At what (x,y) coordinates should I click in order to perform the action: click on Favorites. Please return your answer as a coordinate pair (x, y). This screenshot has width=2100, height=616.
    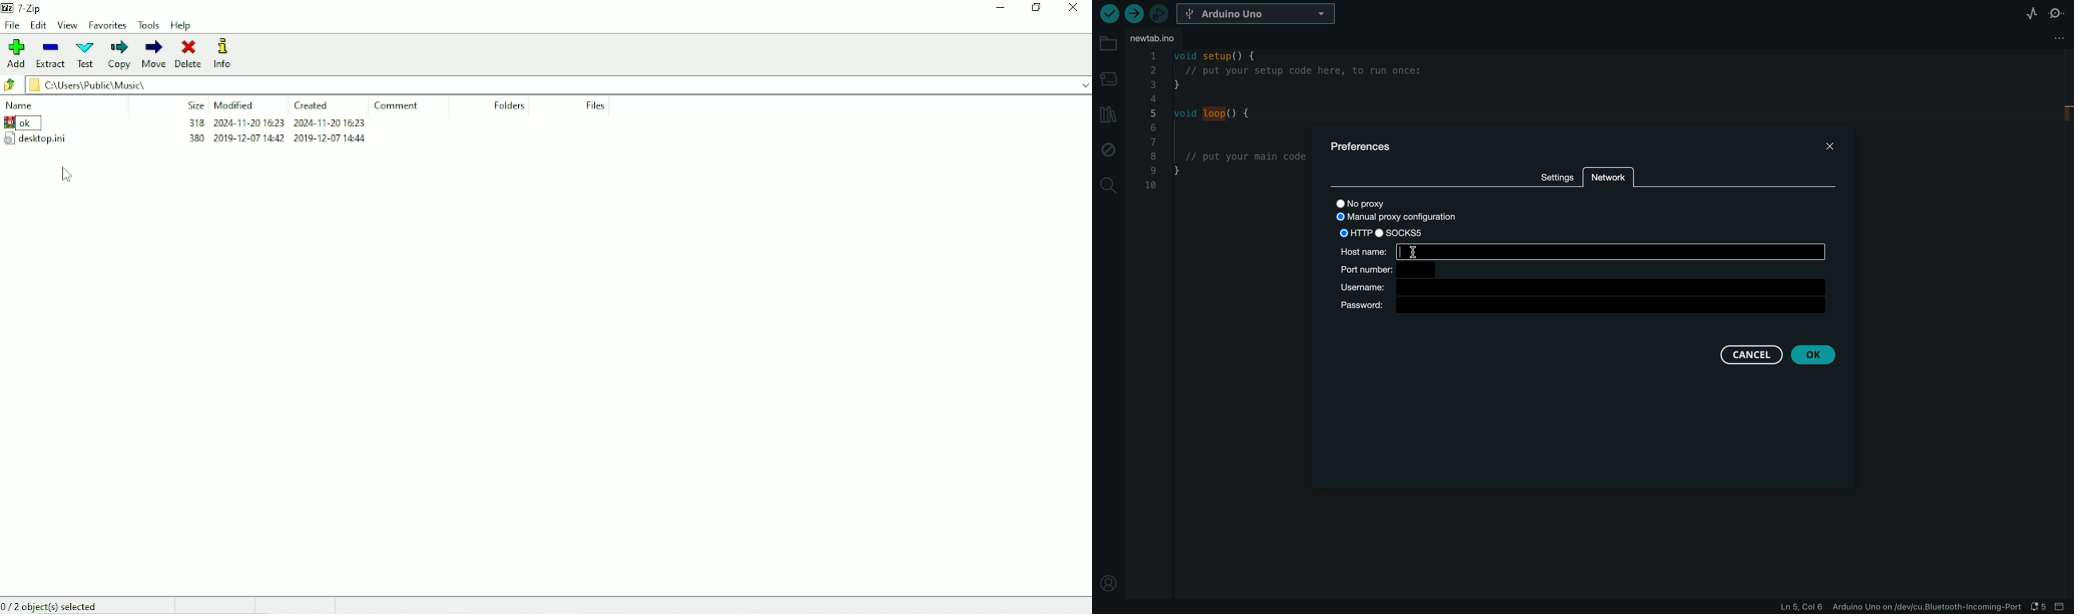
    Looking at the image, I should click on (109, 25).